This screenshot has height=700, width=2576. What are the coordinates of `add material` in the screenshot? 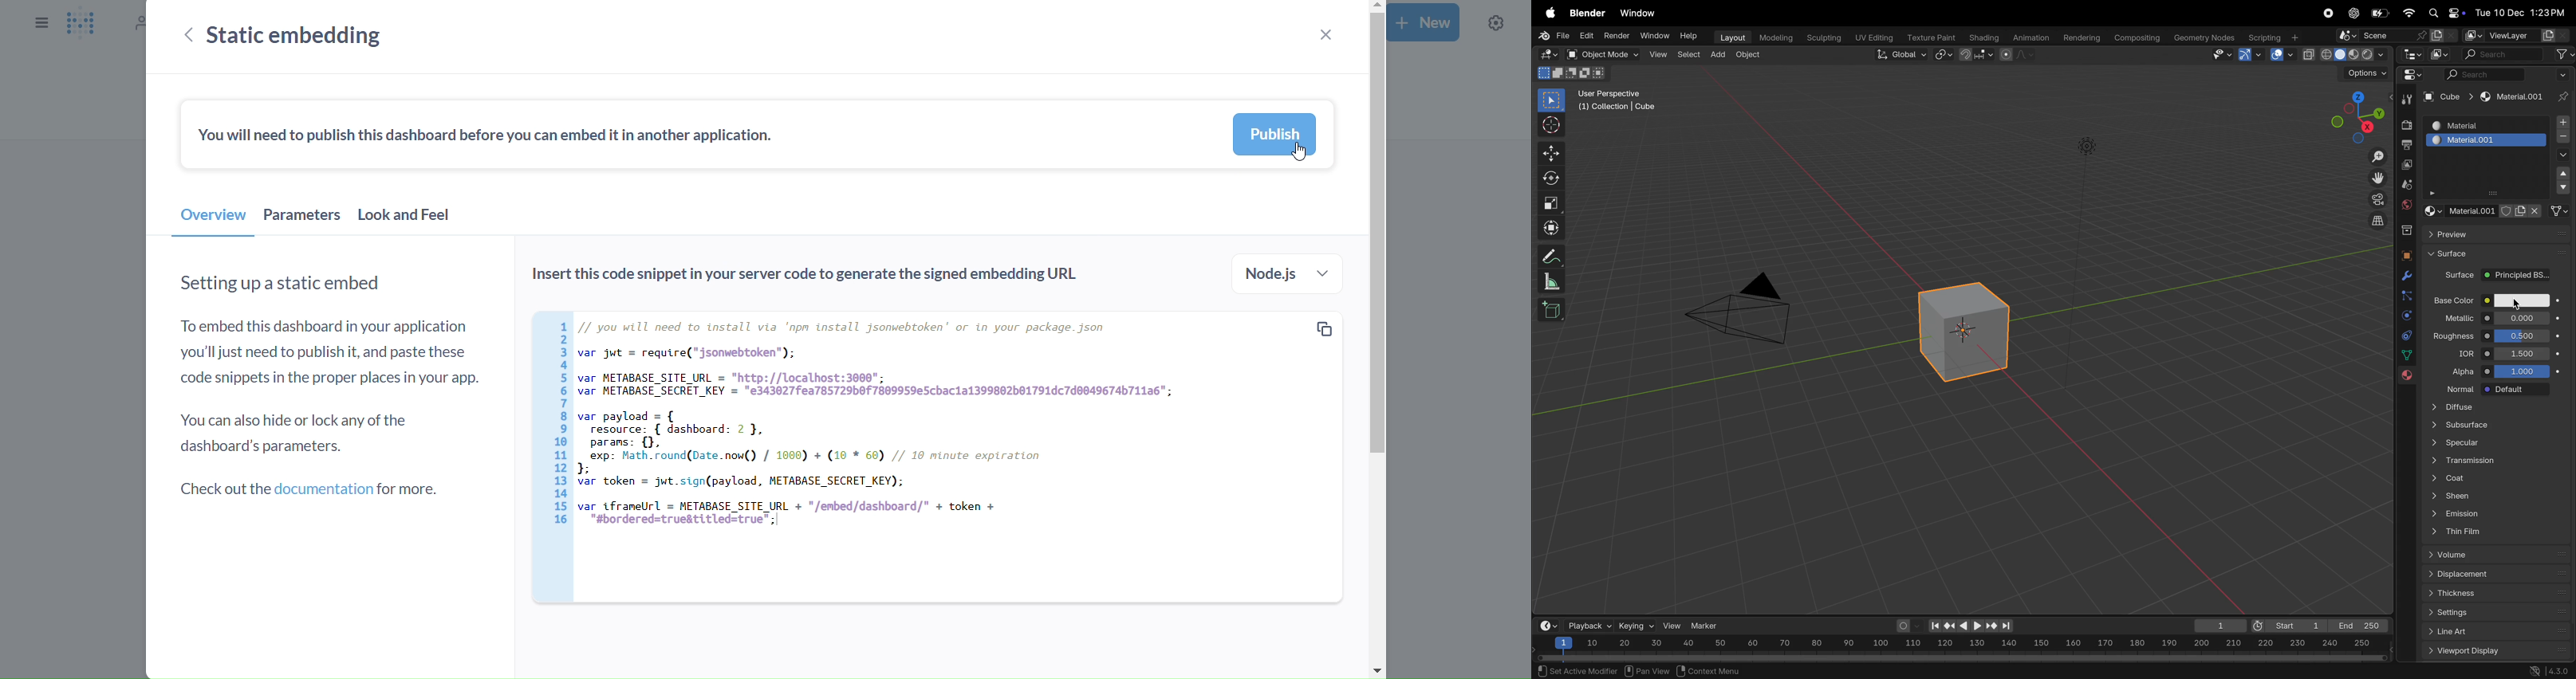 It's located at (2561, 123).